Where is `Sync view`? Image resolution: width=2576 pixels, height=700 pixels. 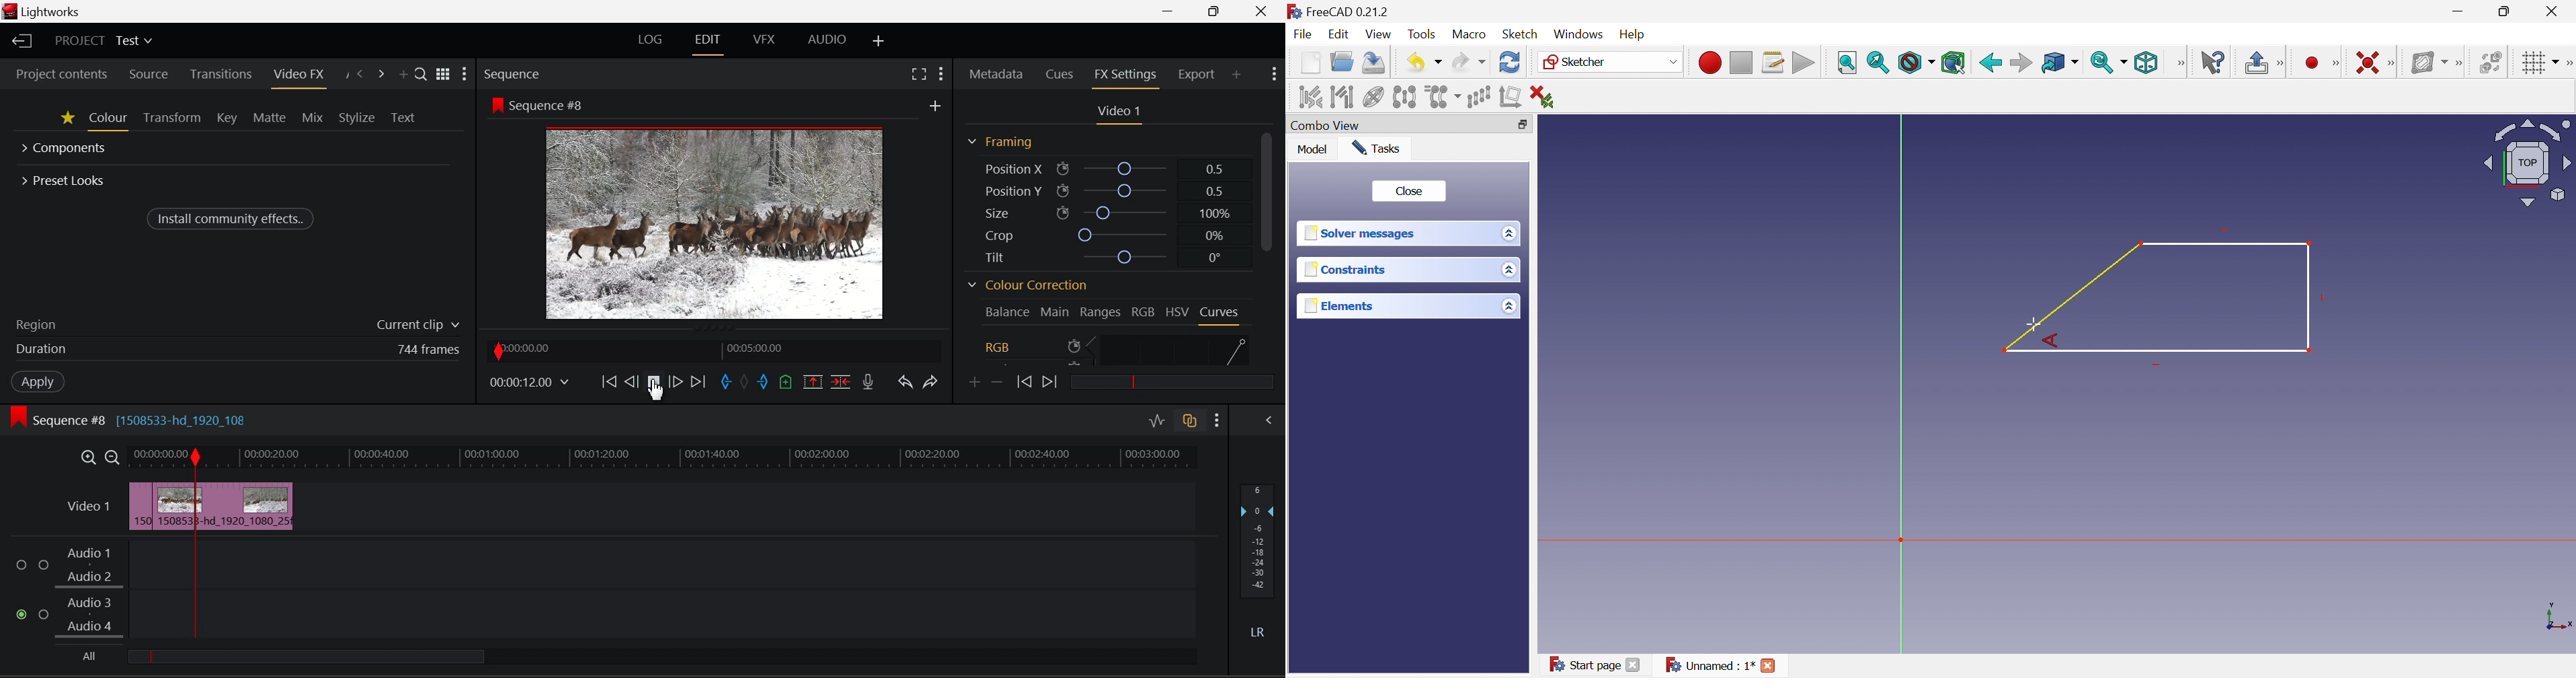 Sync view is located at coordinates (2102, 63).